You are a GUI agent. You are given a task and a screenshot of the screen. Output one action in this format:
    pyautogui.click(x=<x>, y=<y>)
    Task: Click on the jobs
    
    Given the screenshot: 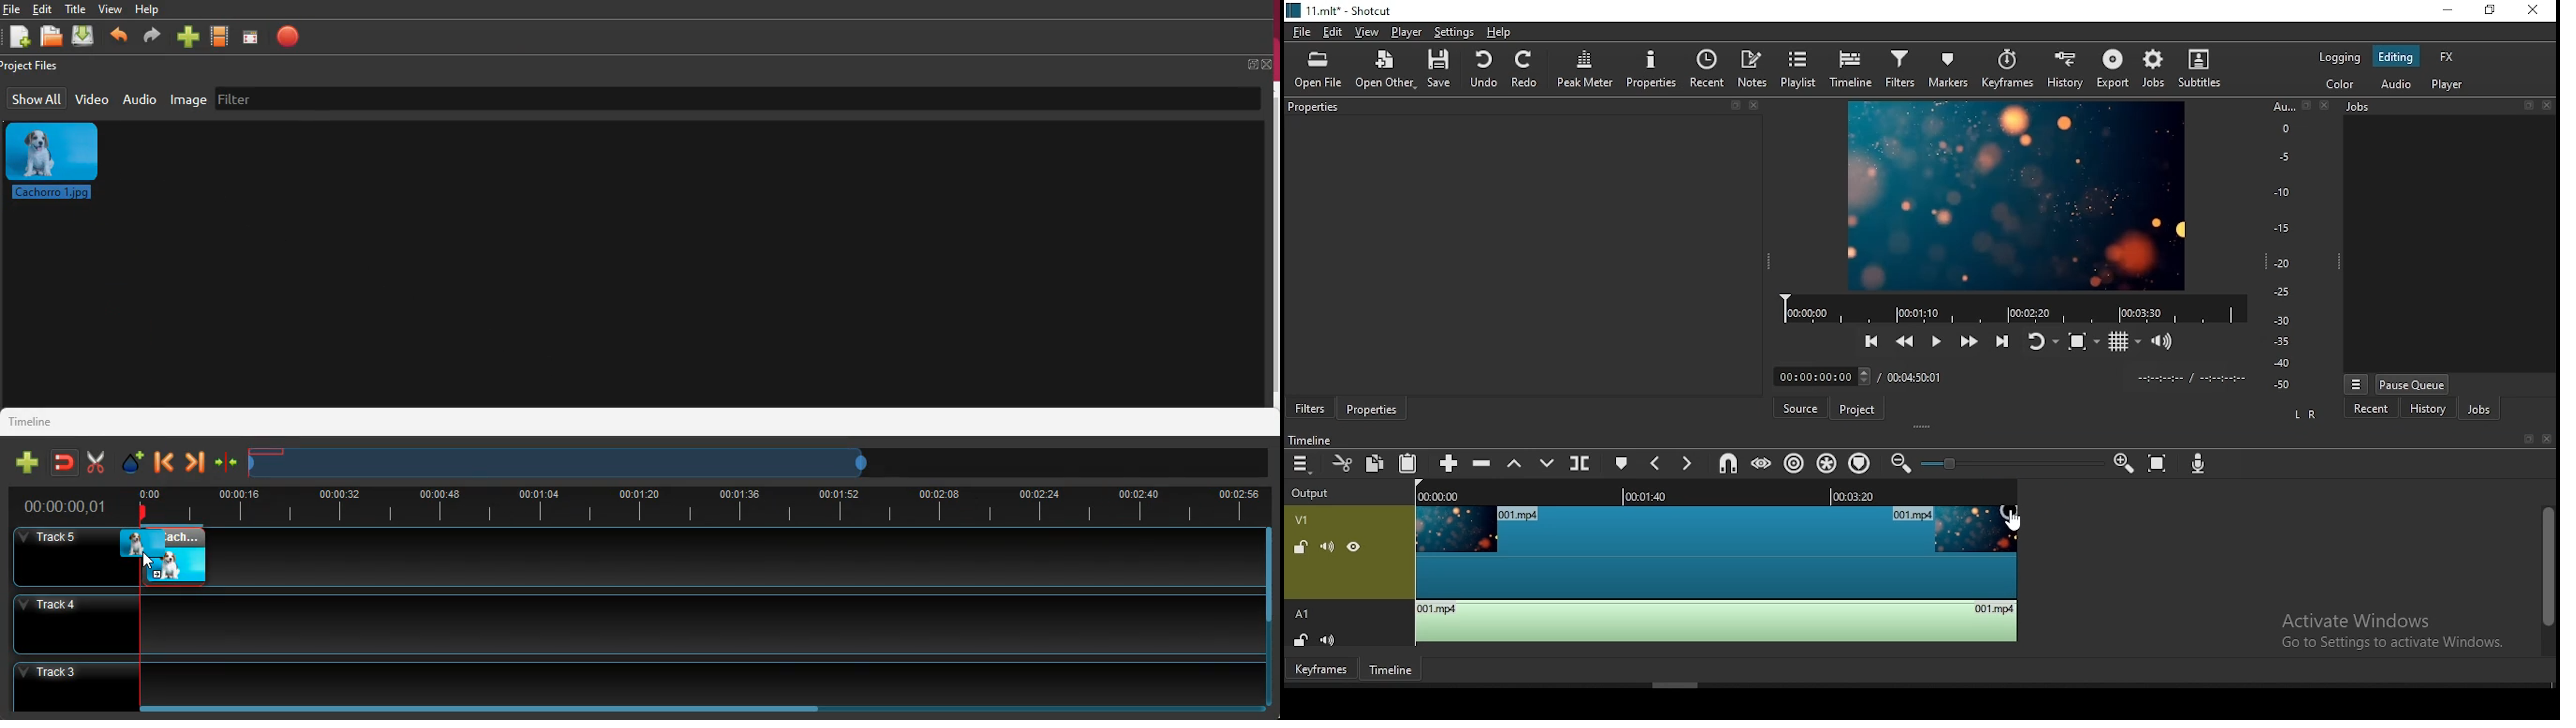 What is the action you would take?
    pyautogui.click(x=2476, y=411)
    